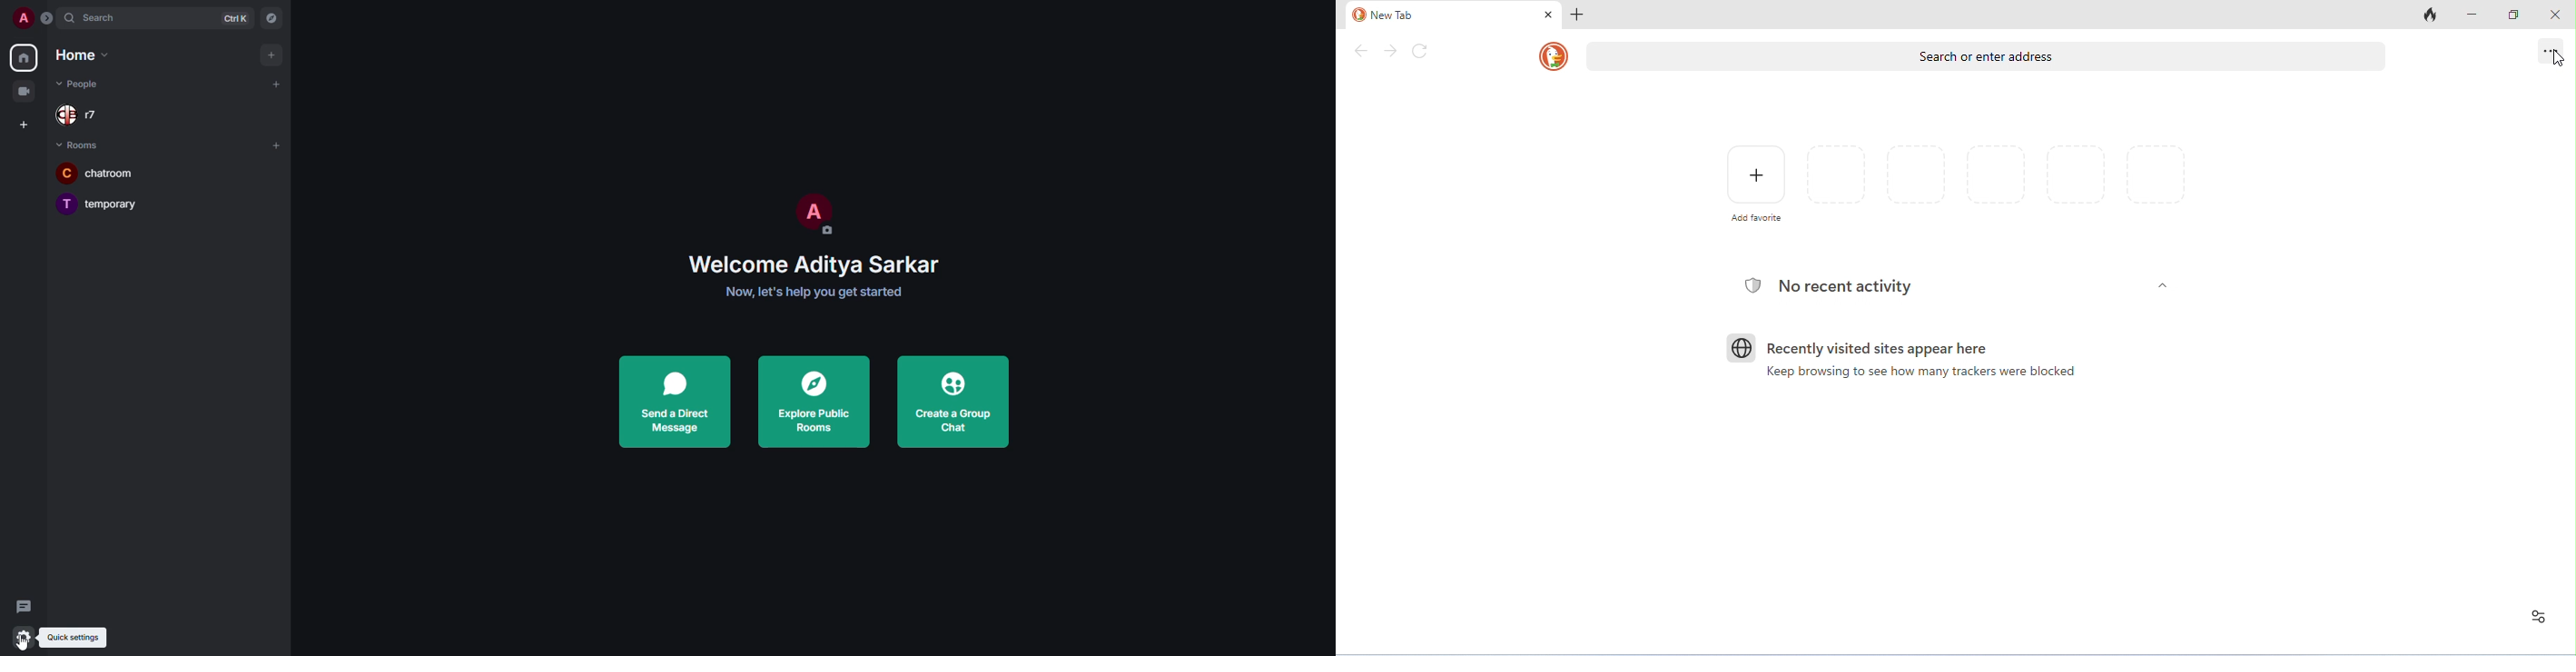 The width and height of the screenshot is (2576, 672). What do you see at coordinates (2163, 285) in the screenshot?
I see `collapse activity` at bounding box center [2163, 285].